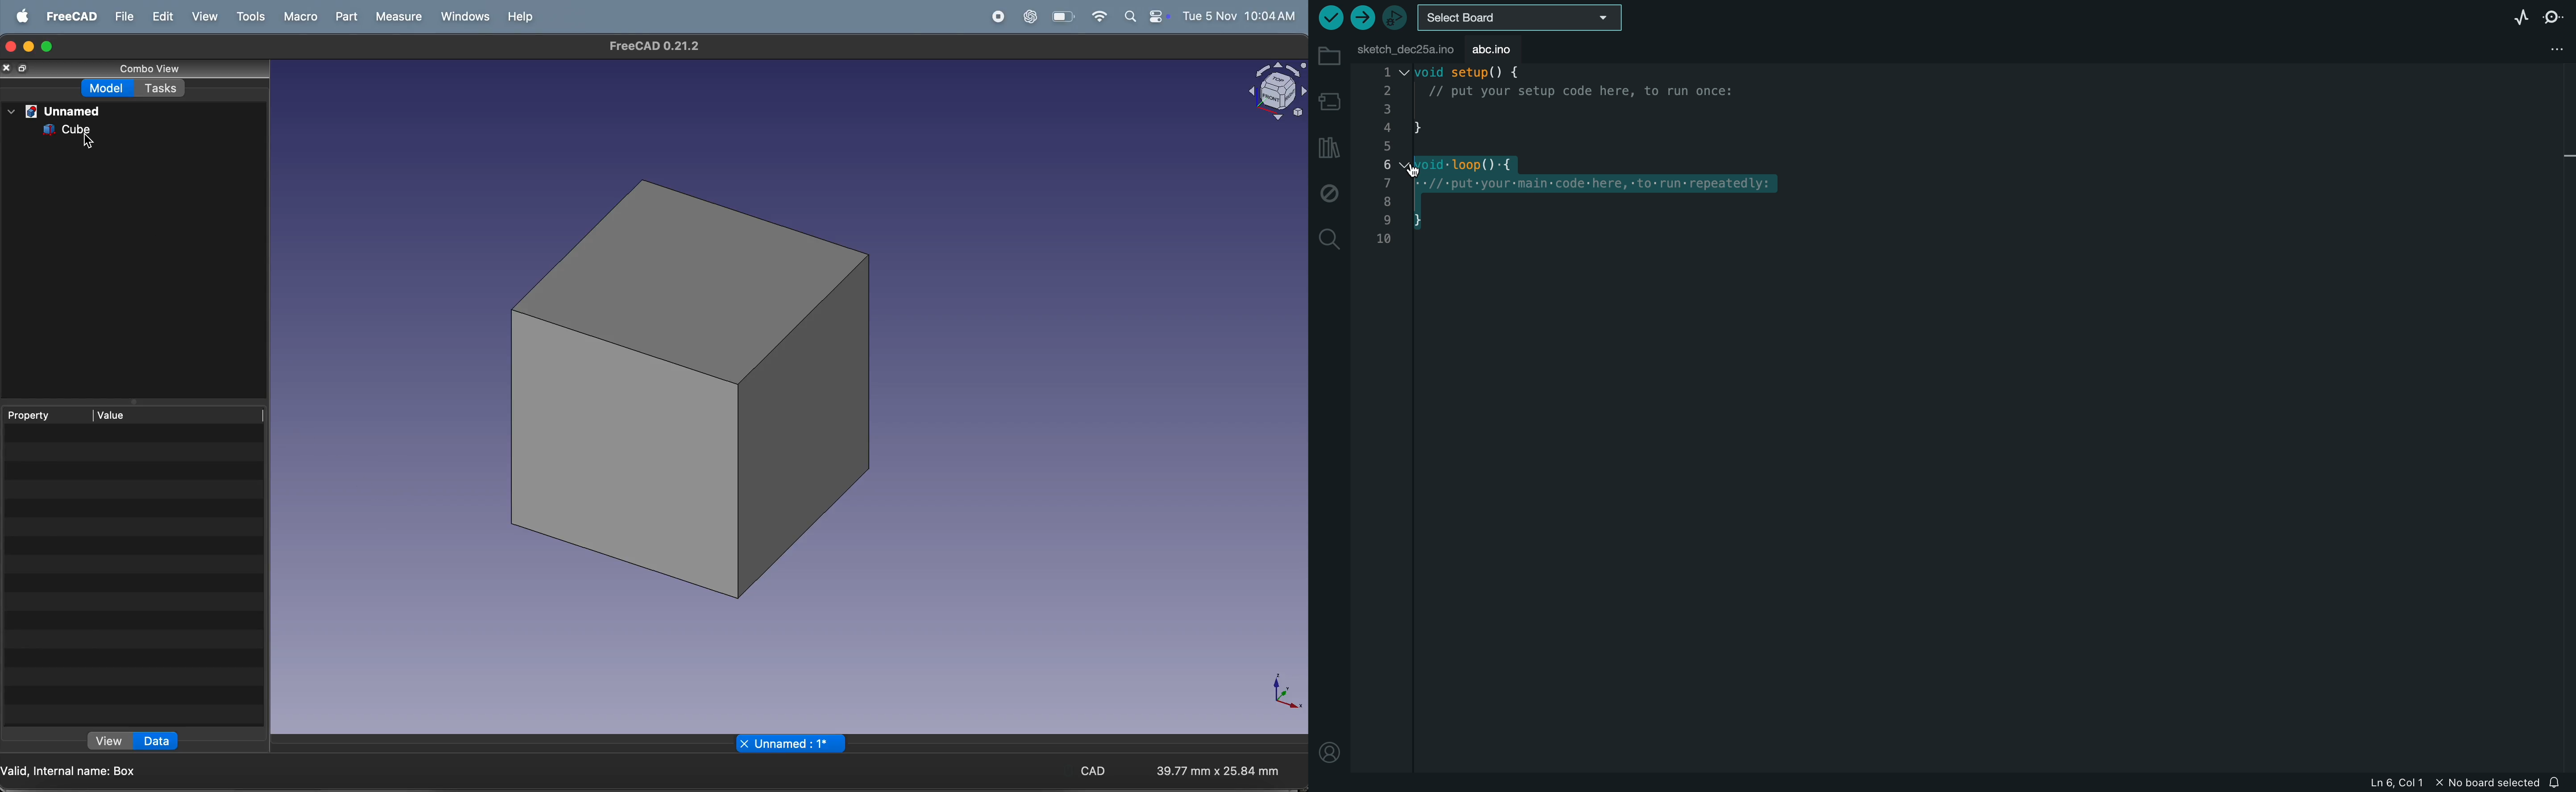 Image resolution: width=2576 pixels, height=812 pixels. I want to click on battery, so click(1160, 15).